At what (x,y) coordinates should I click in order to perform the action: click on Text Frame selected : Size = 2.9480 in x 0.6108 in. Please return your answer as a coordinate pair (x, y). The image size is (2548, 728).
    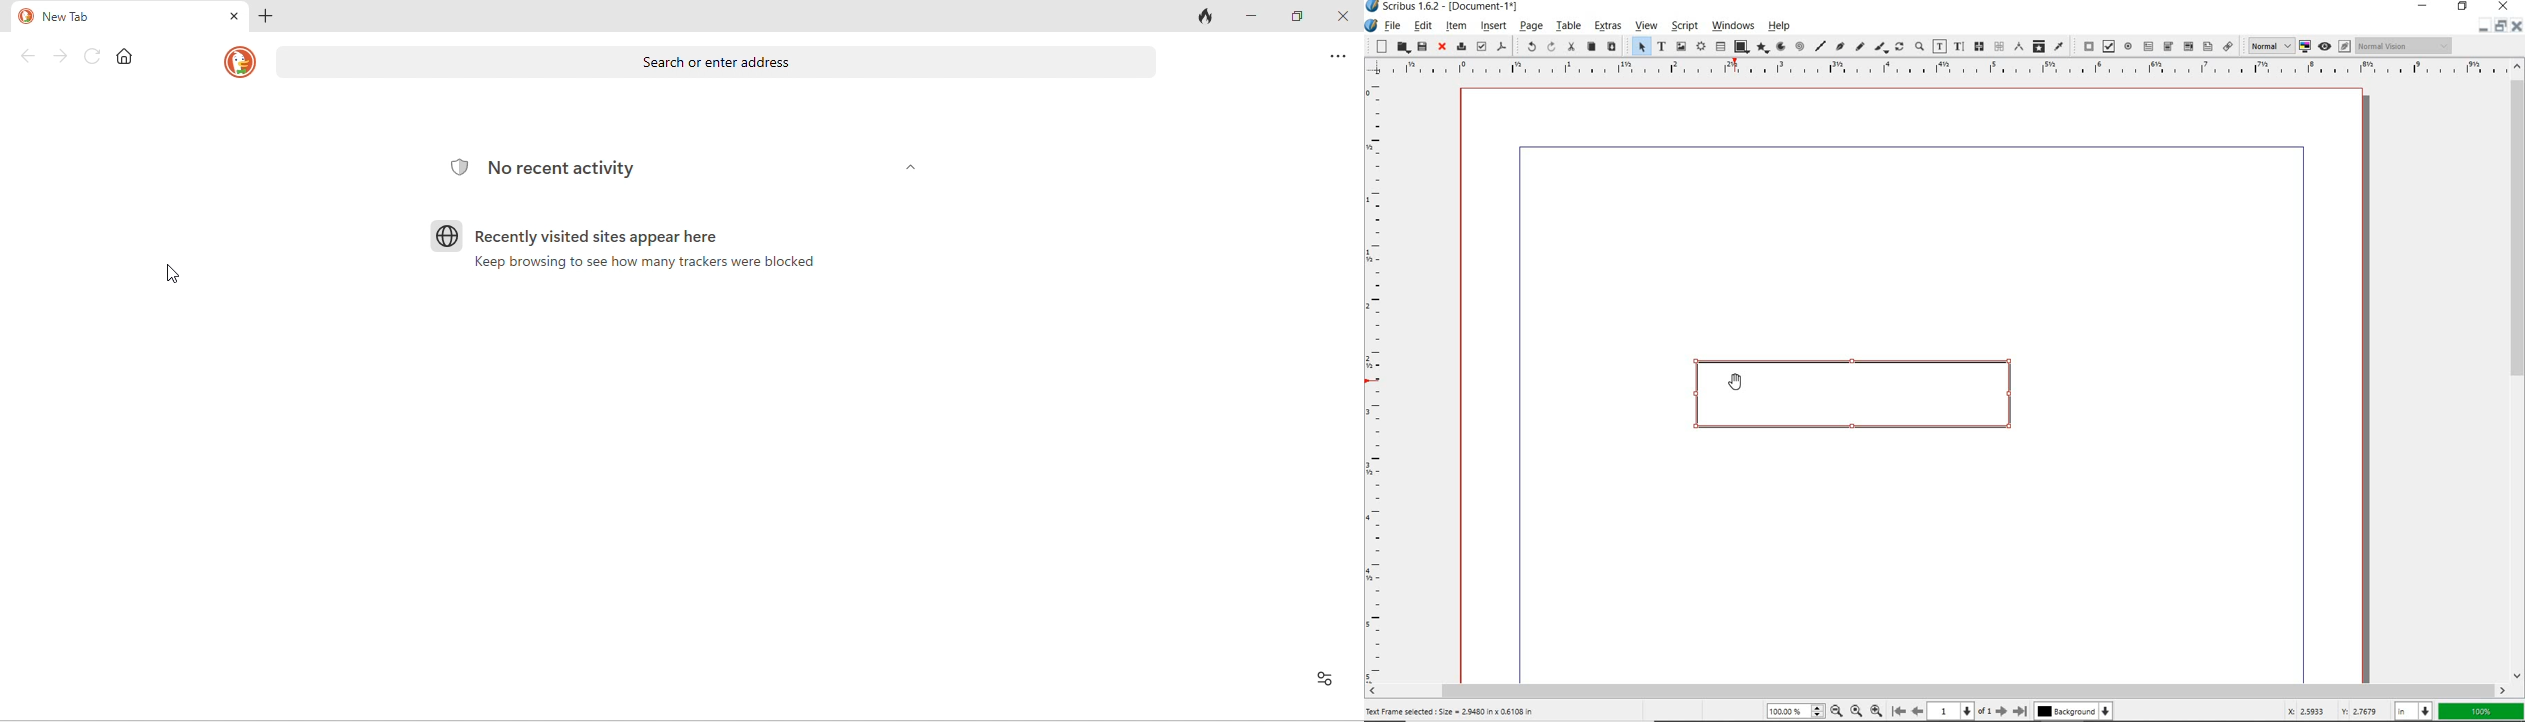
    Looking at the image, I should click on (1453, 711).